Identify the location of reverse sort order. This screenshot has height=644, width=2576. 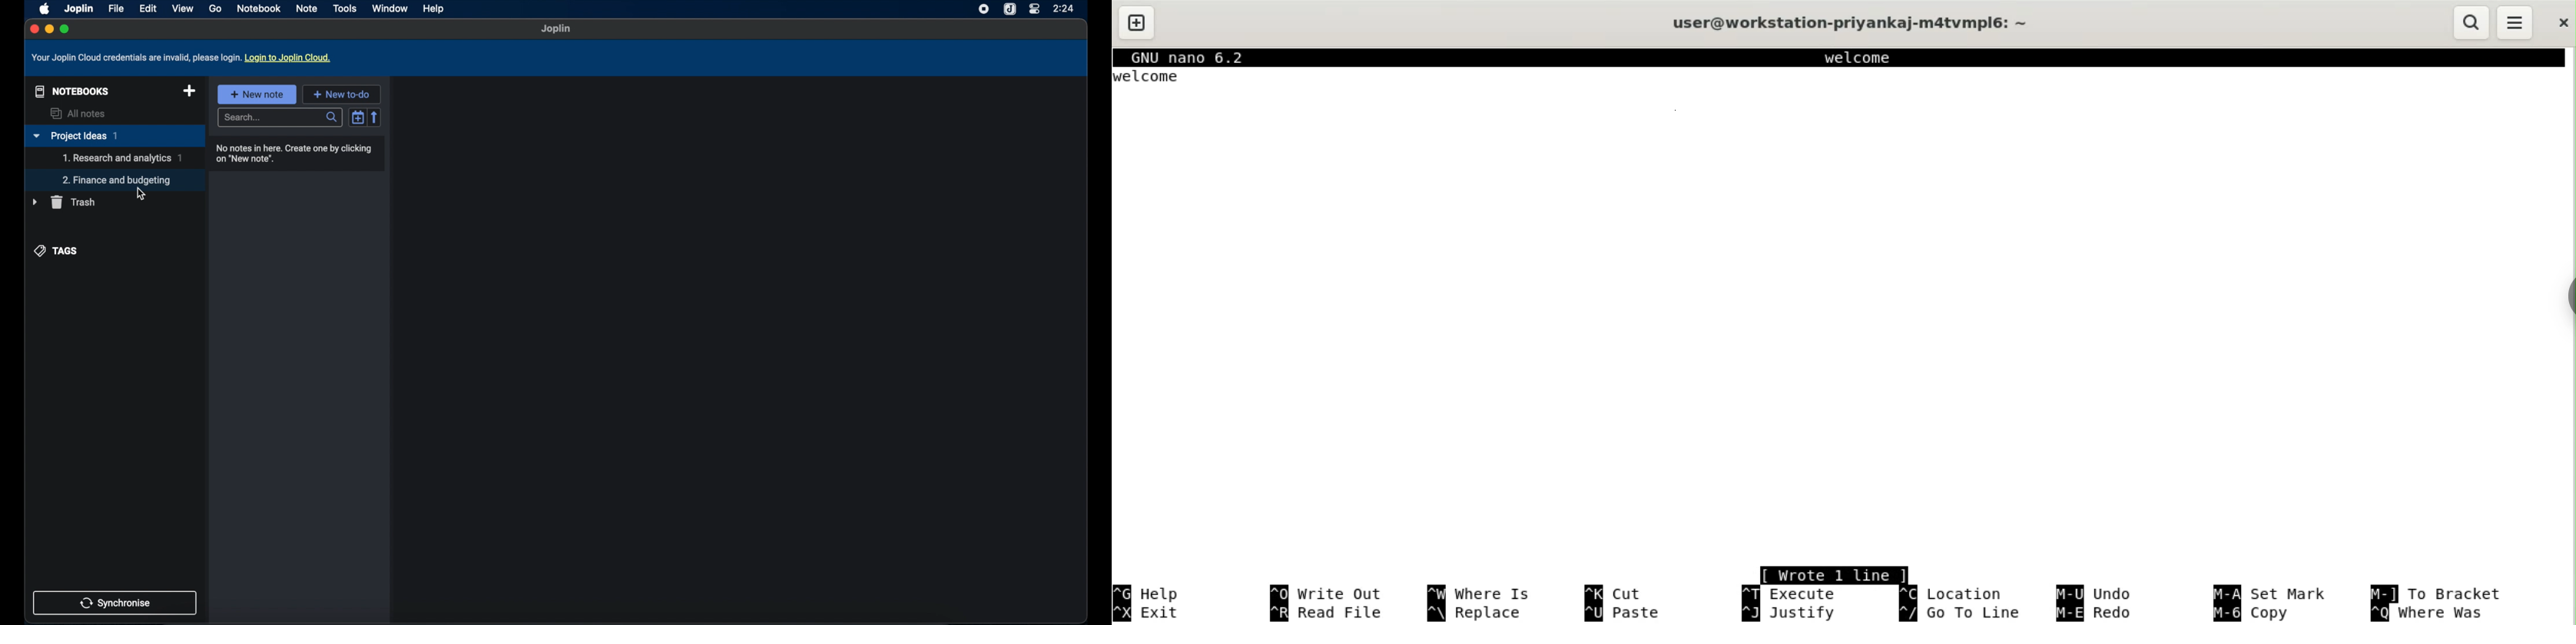
(376, 117).